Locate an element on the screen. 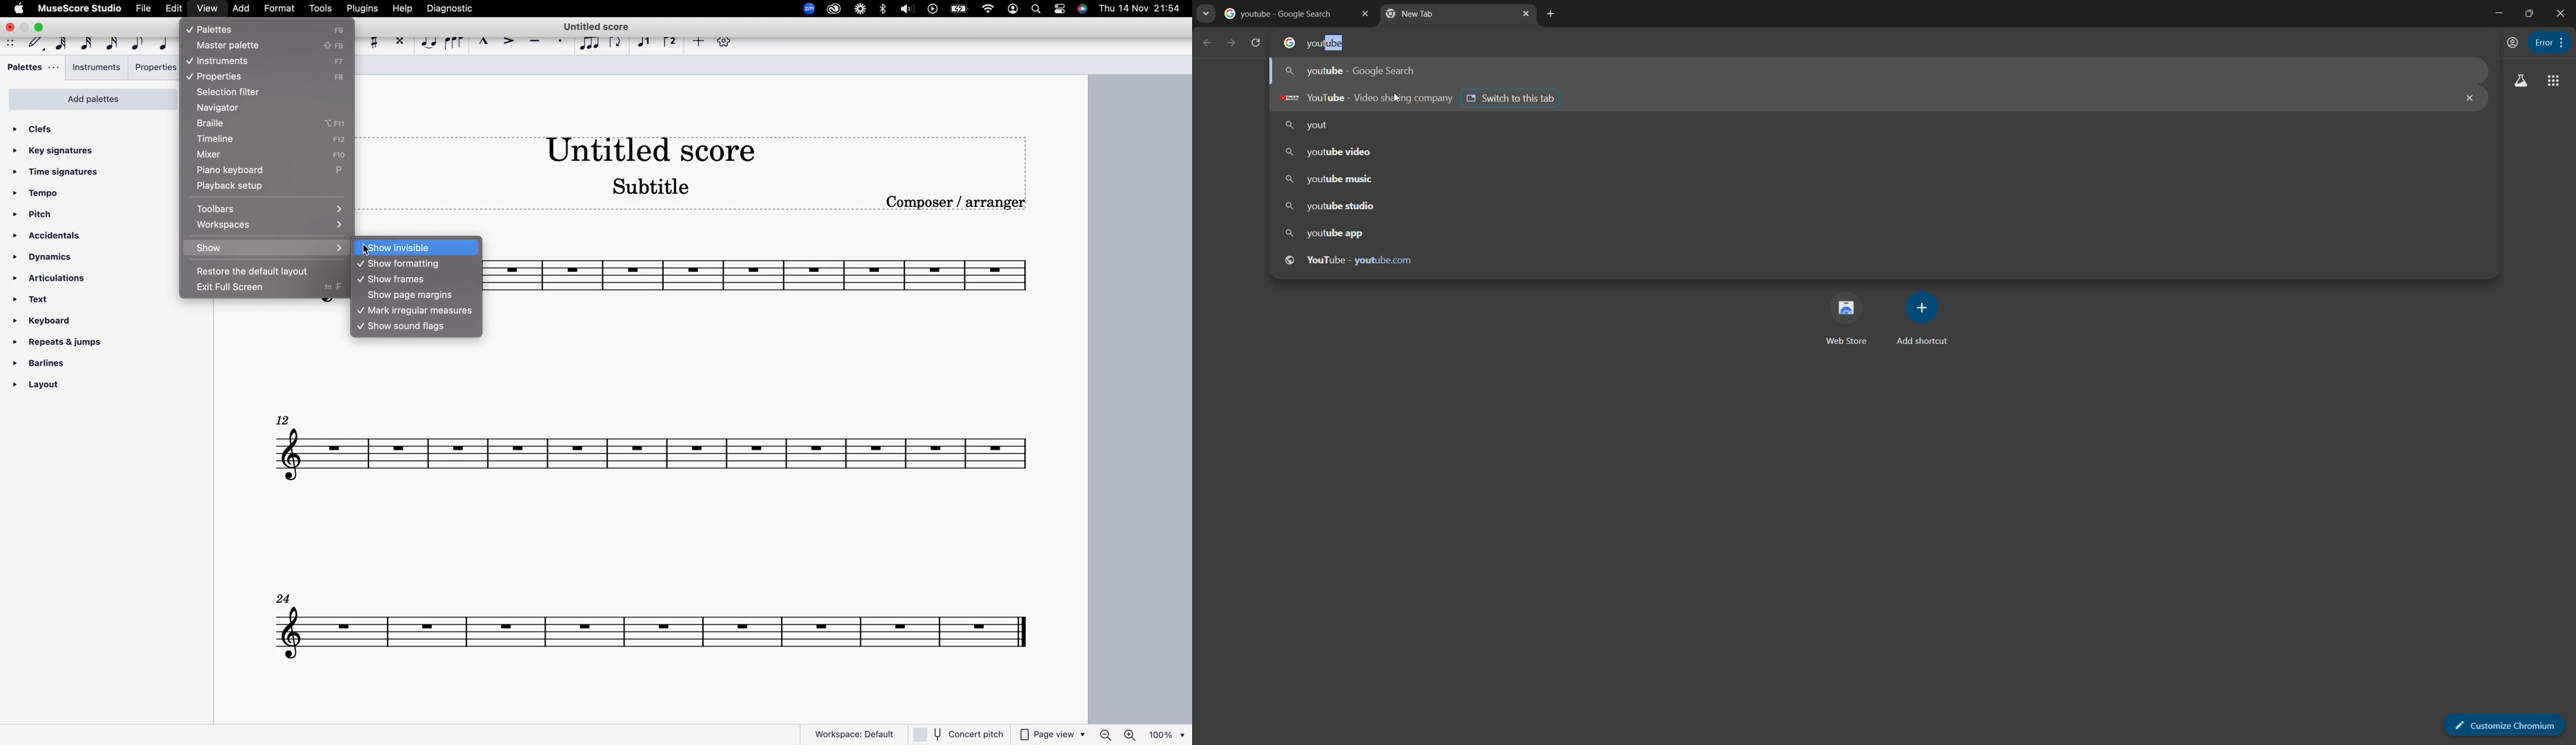  properties is located at coordinates (226, 77).